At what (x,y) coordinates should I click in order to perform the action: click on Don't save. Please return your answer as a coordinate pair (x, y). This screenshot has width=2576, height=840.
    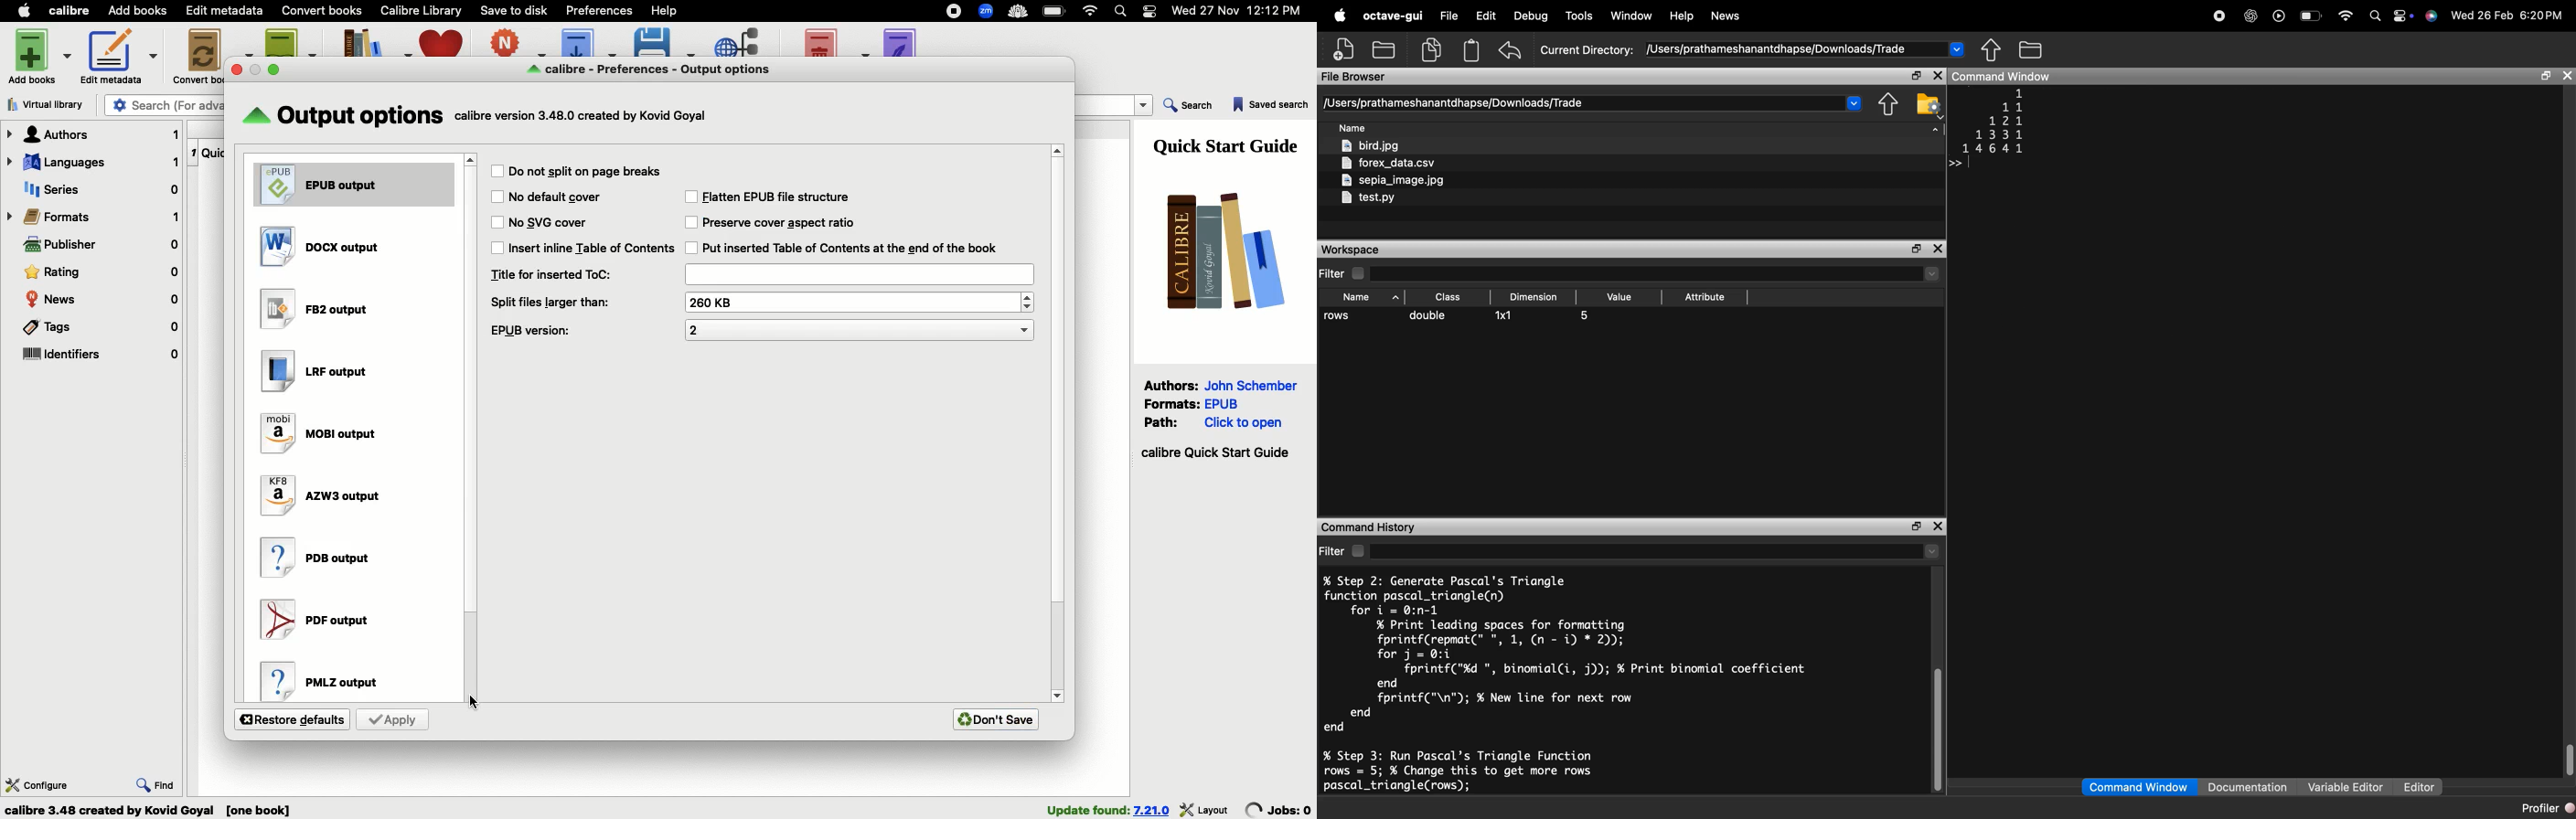
    Looking at the image, I should click on (996, 719).